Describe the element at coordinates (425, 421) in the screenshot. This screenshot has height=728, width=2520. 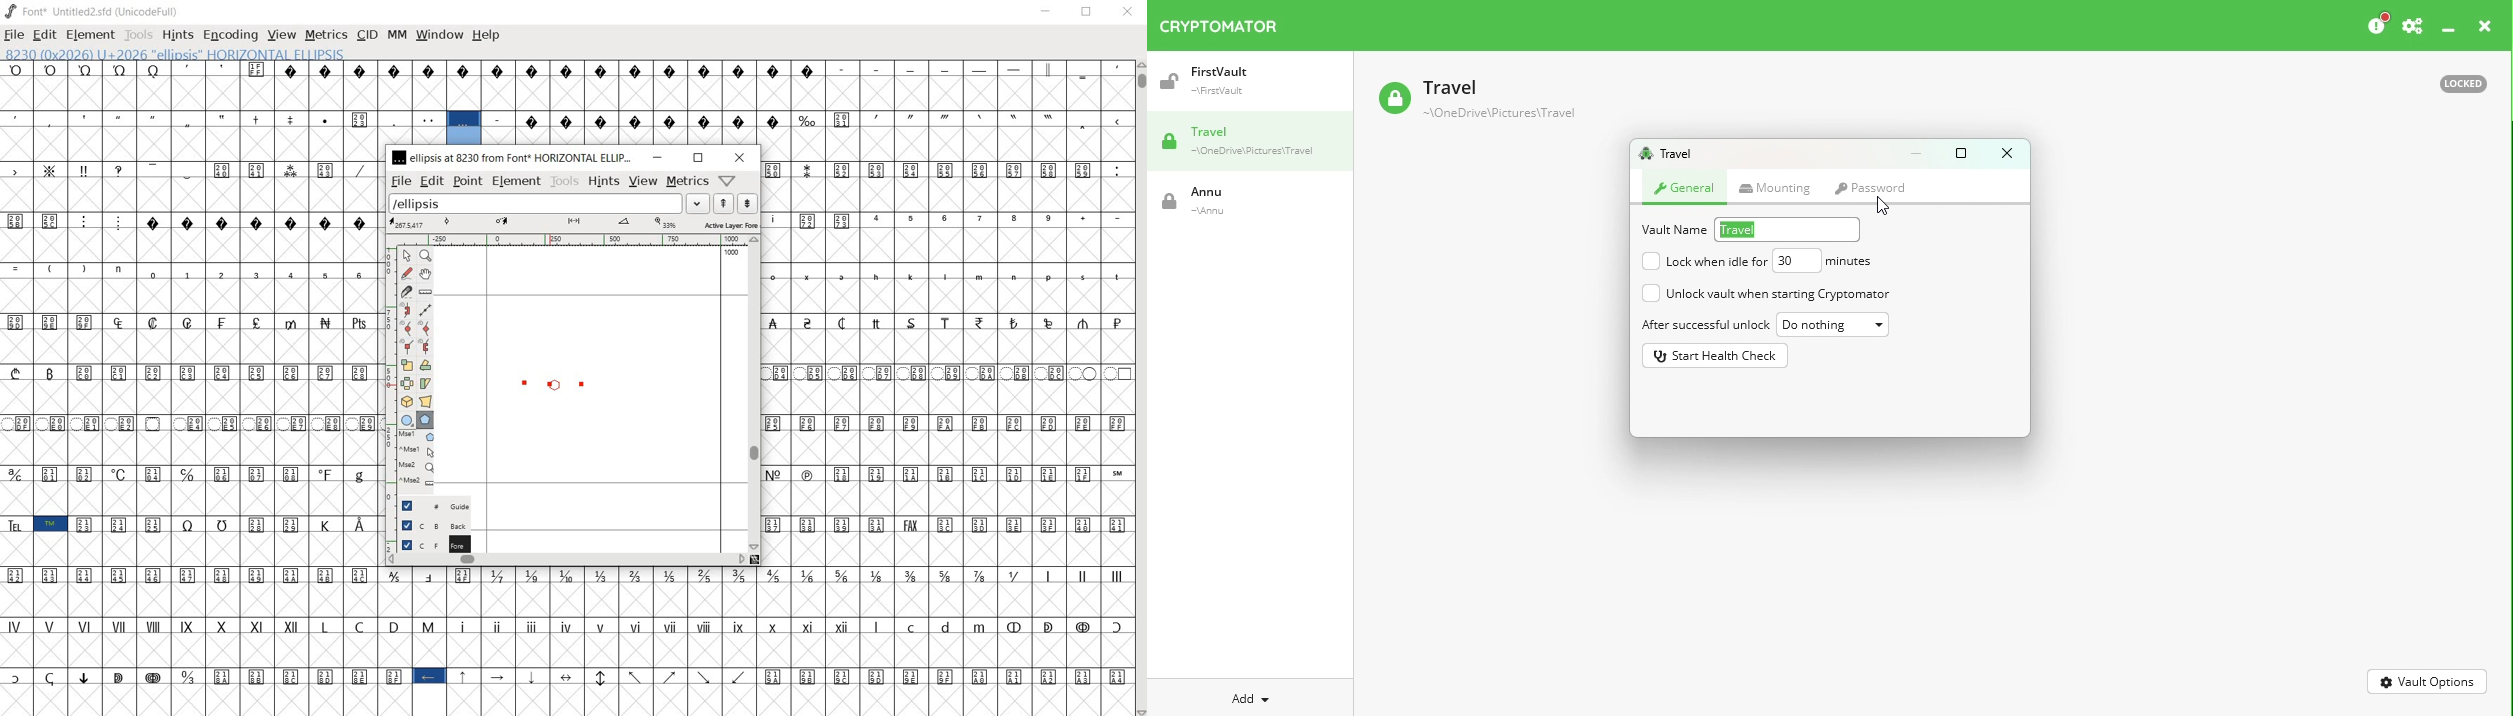
I see `polygon or star` at that location.